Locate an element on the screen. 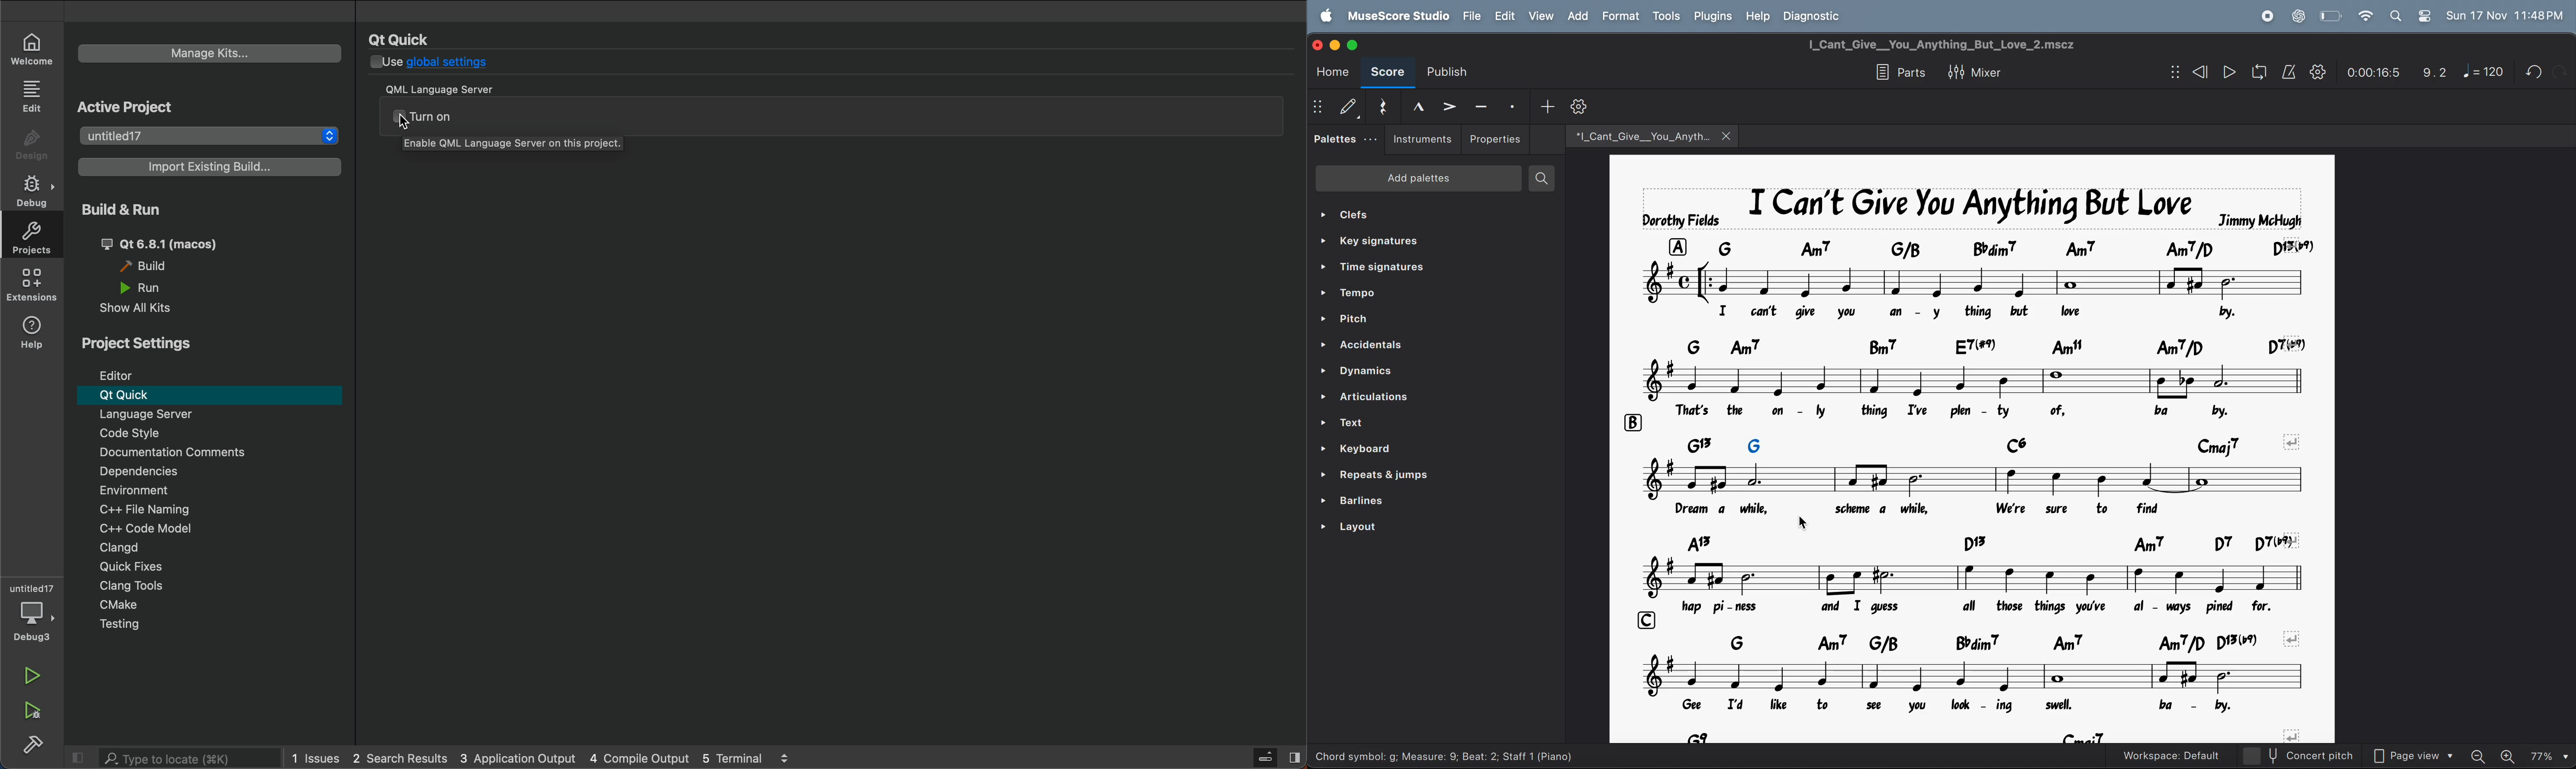 The image size is (2576, 784). loop playback is located at coordinates (2256, 72).